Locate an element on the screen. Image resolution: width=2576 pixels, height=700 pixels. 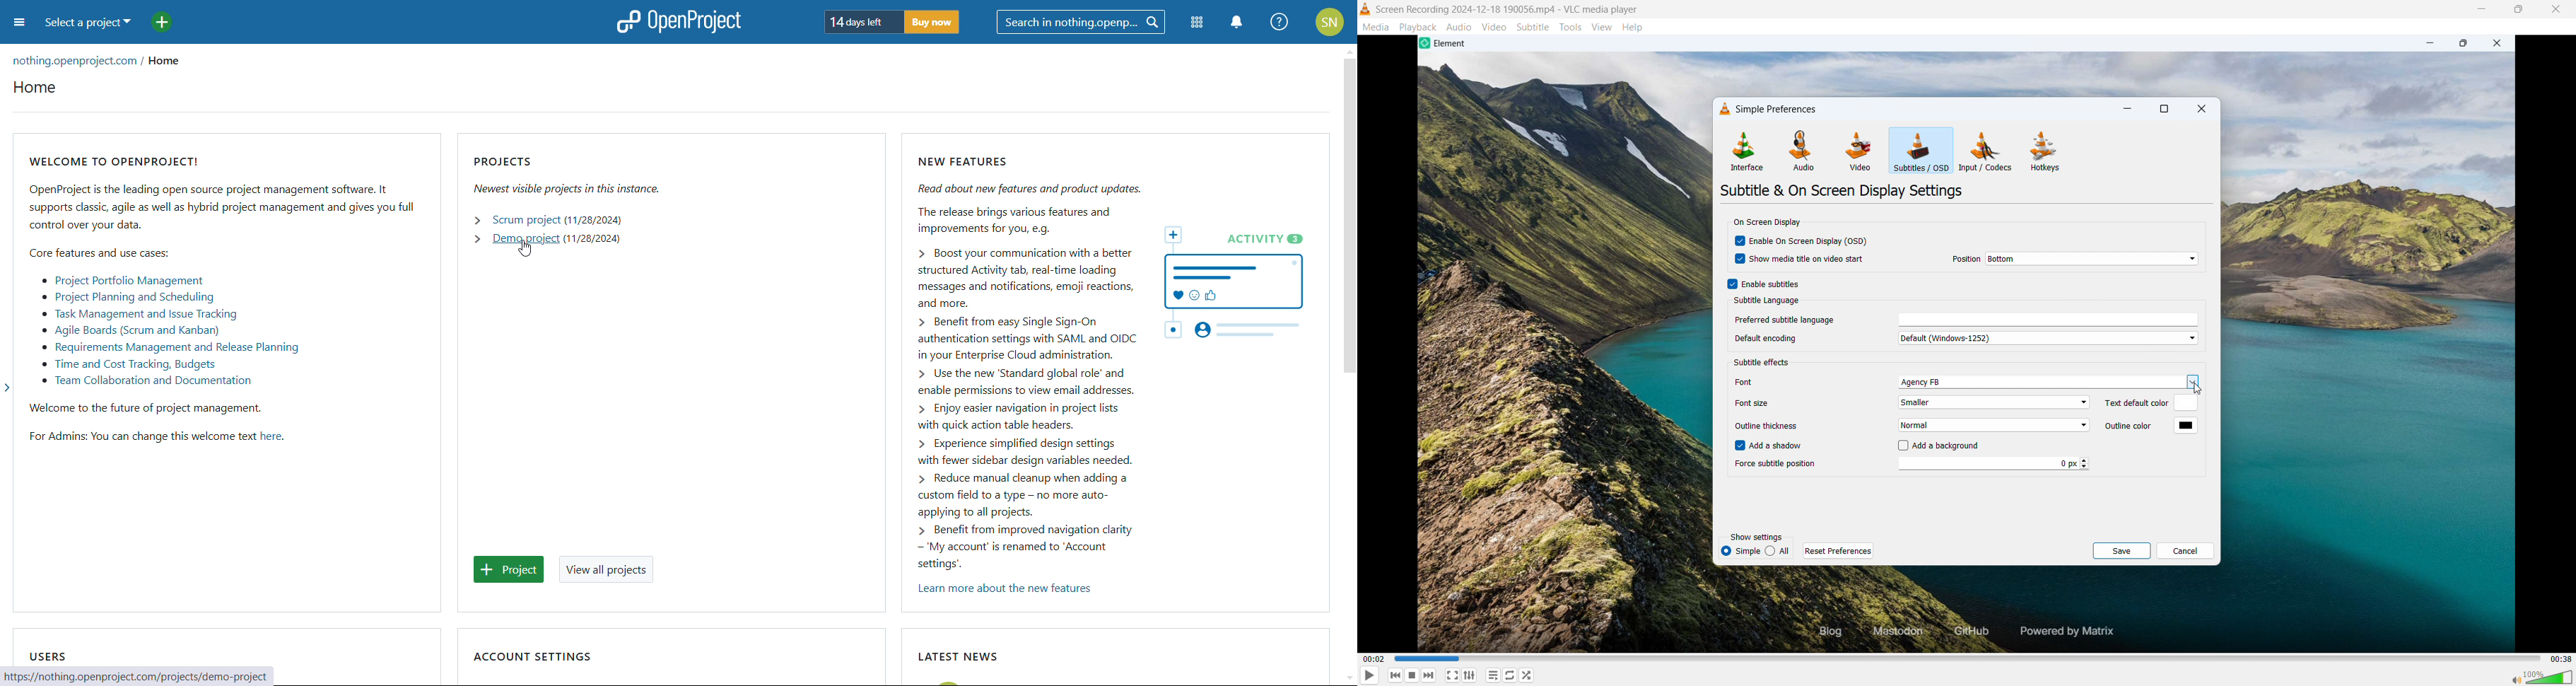
scroll up is located at coordinates (1349, 50).